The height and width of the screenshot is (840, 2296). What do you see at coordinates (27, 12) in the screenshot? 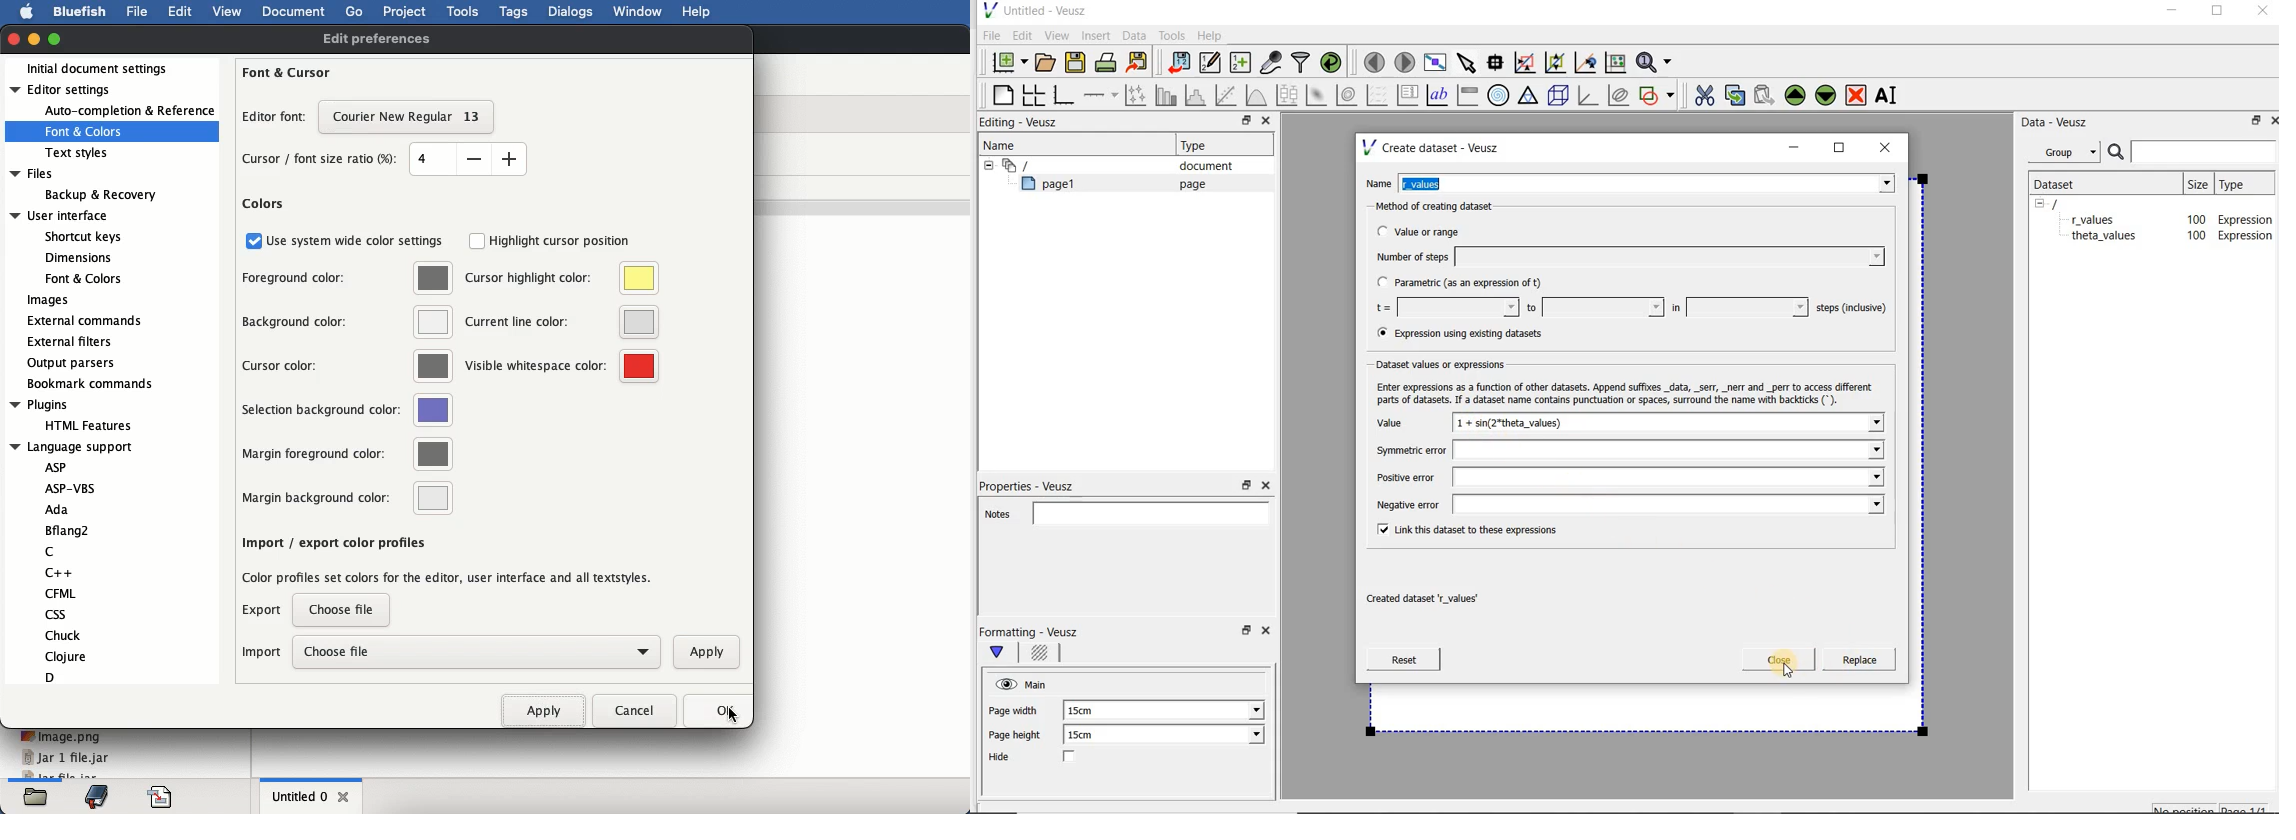
I see `apple logo` at bounding box center [27, 12].